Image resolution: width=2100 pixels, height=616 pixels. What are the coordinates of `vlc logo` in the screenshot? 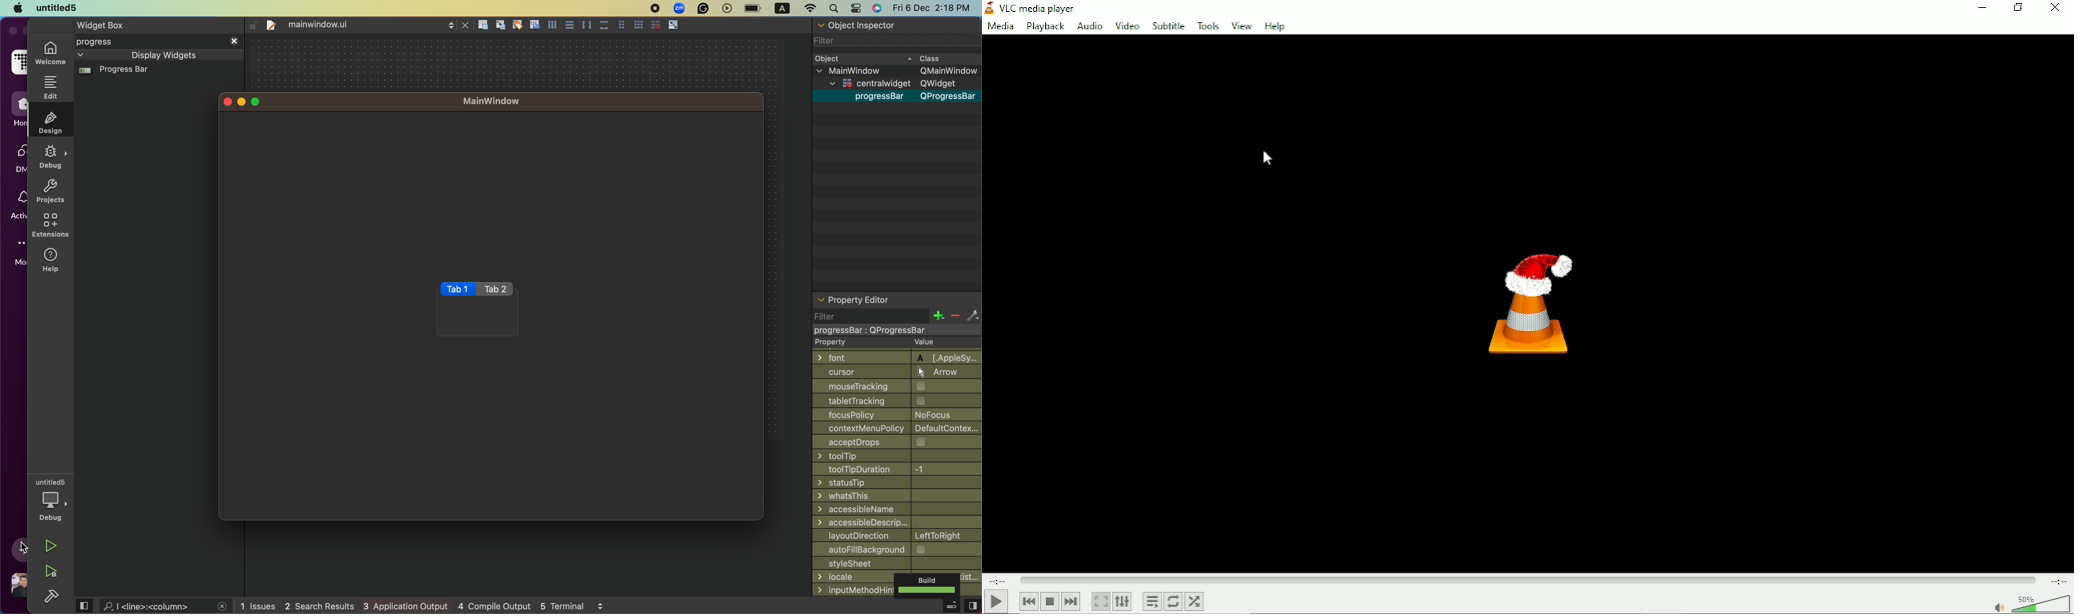 It's located at (990, 8).